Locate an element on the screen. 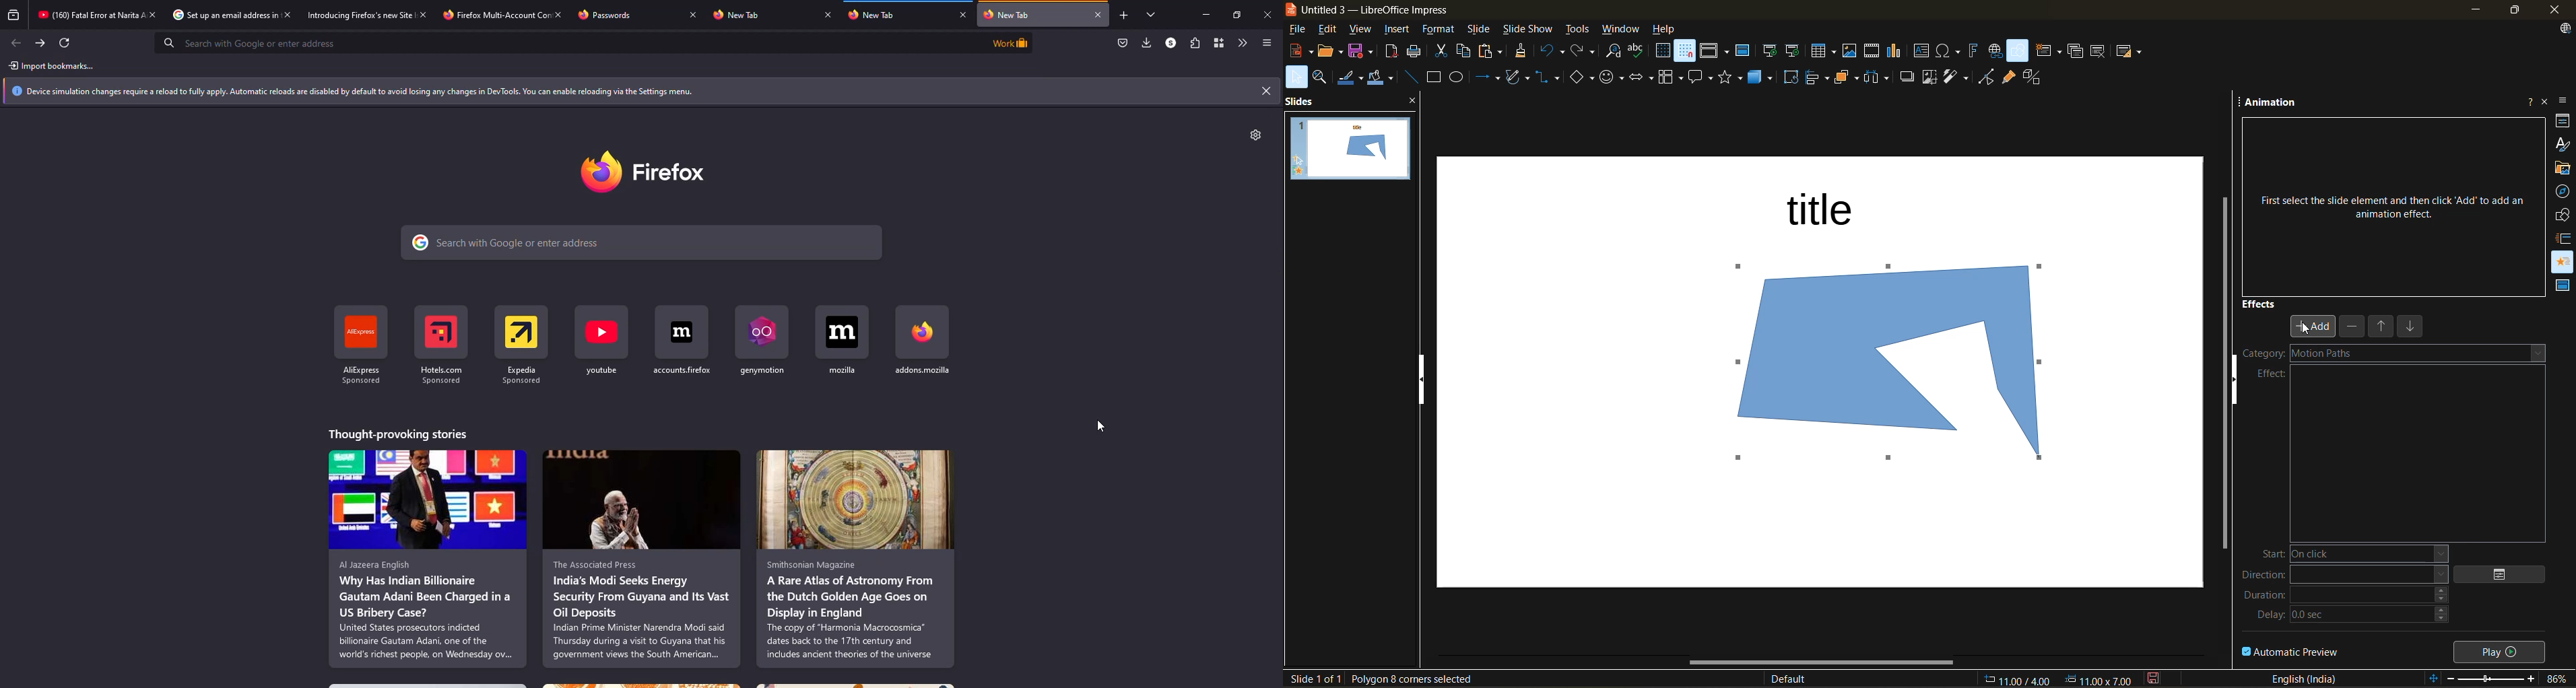 This screenshot has height=700, width=2576. settings is located at coordinates (1256, 135).